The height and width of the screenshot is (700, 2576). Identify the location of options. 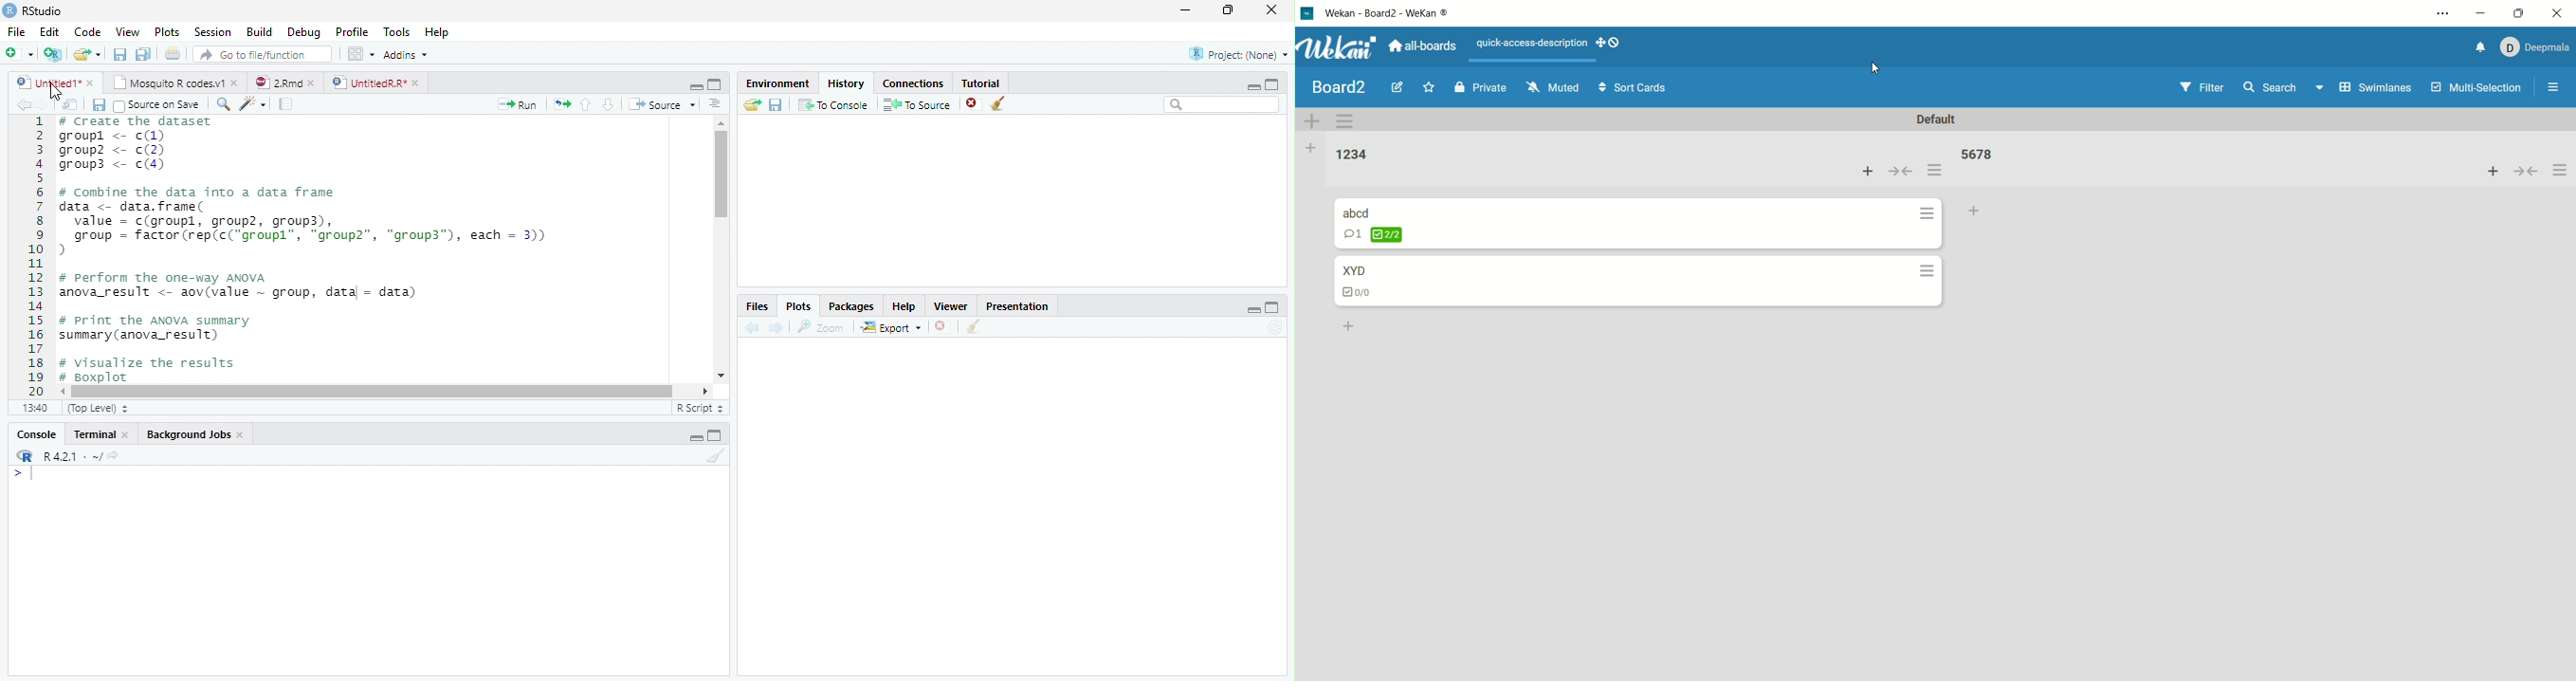
(2443, 13).